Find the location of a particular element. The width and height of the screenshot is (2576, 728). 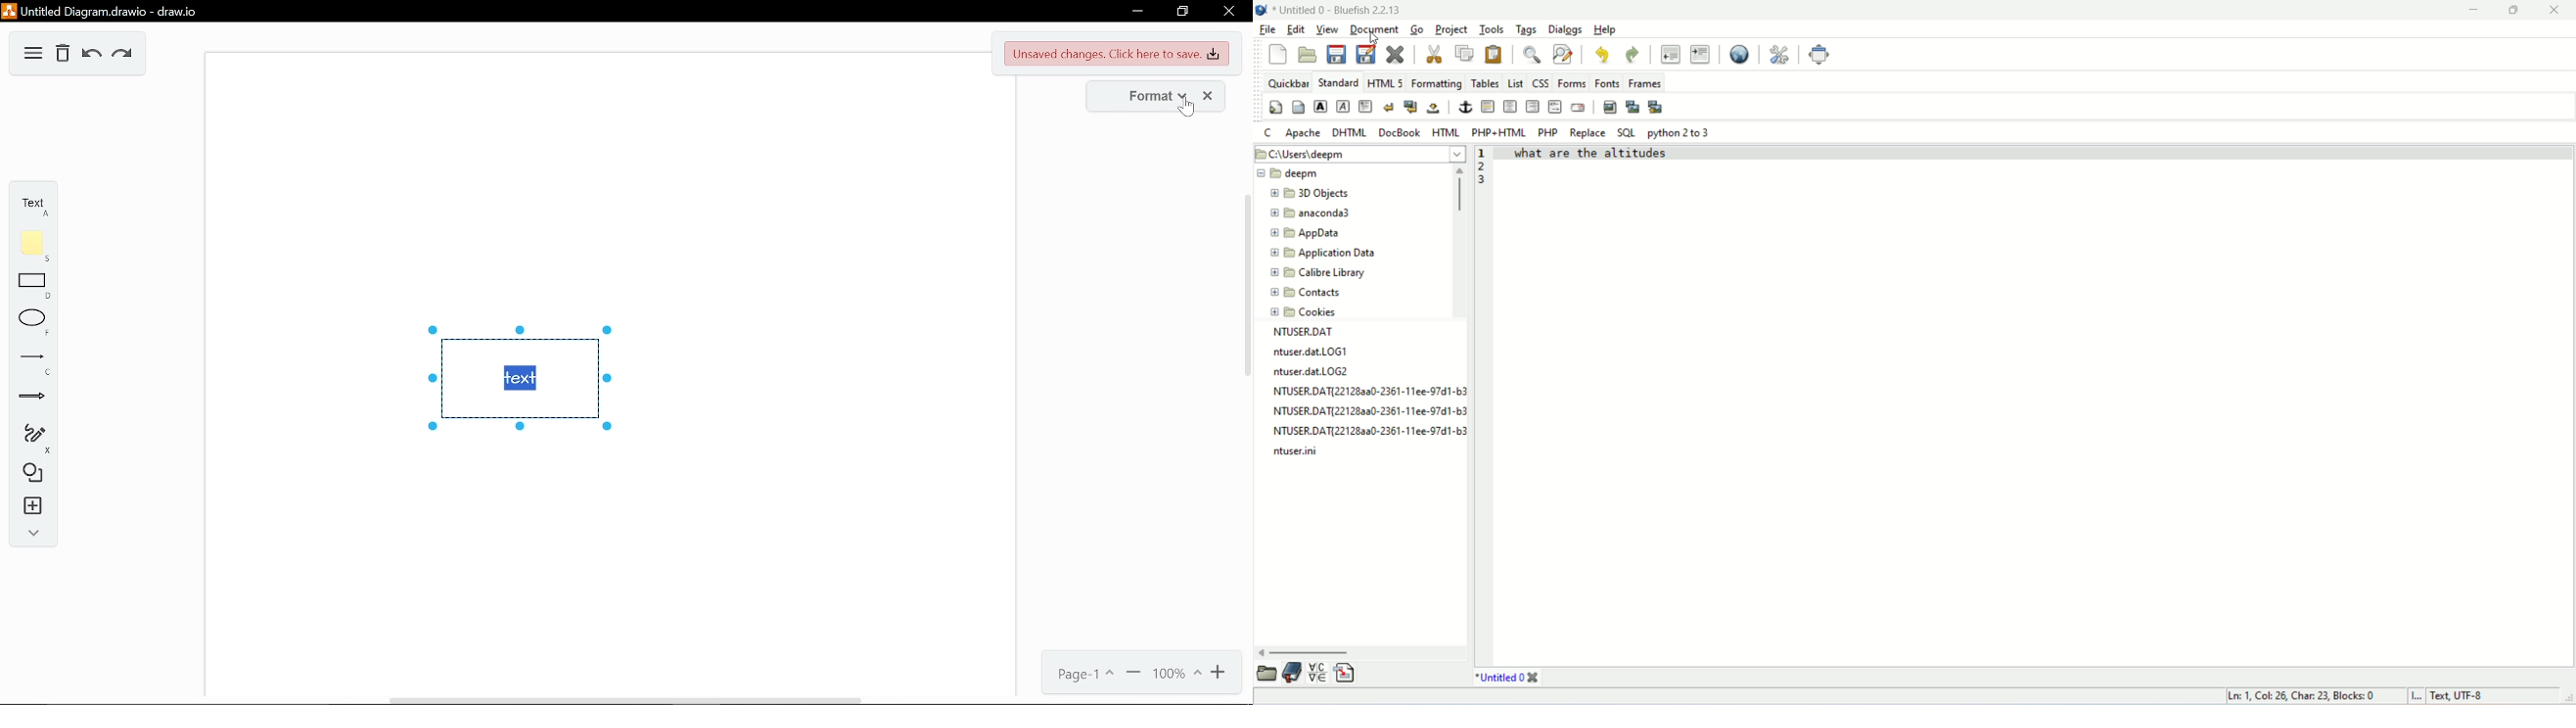

undo is located at coordinates (1603, 53).